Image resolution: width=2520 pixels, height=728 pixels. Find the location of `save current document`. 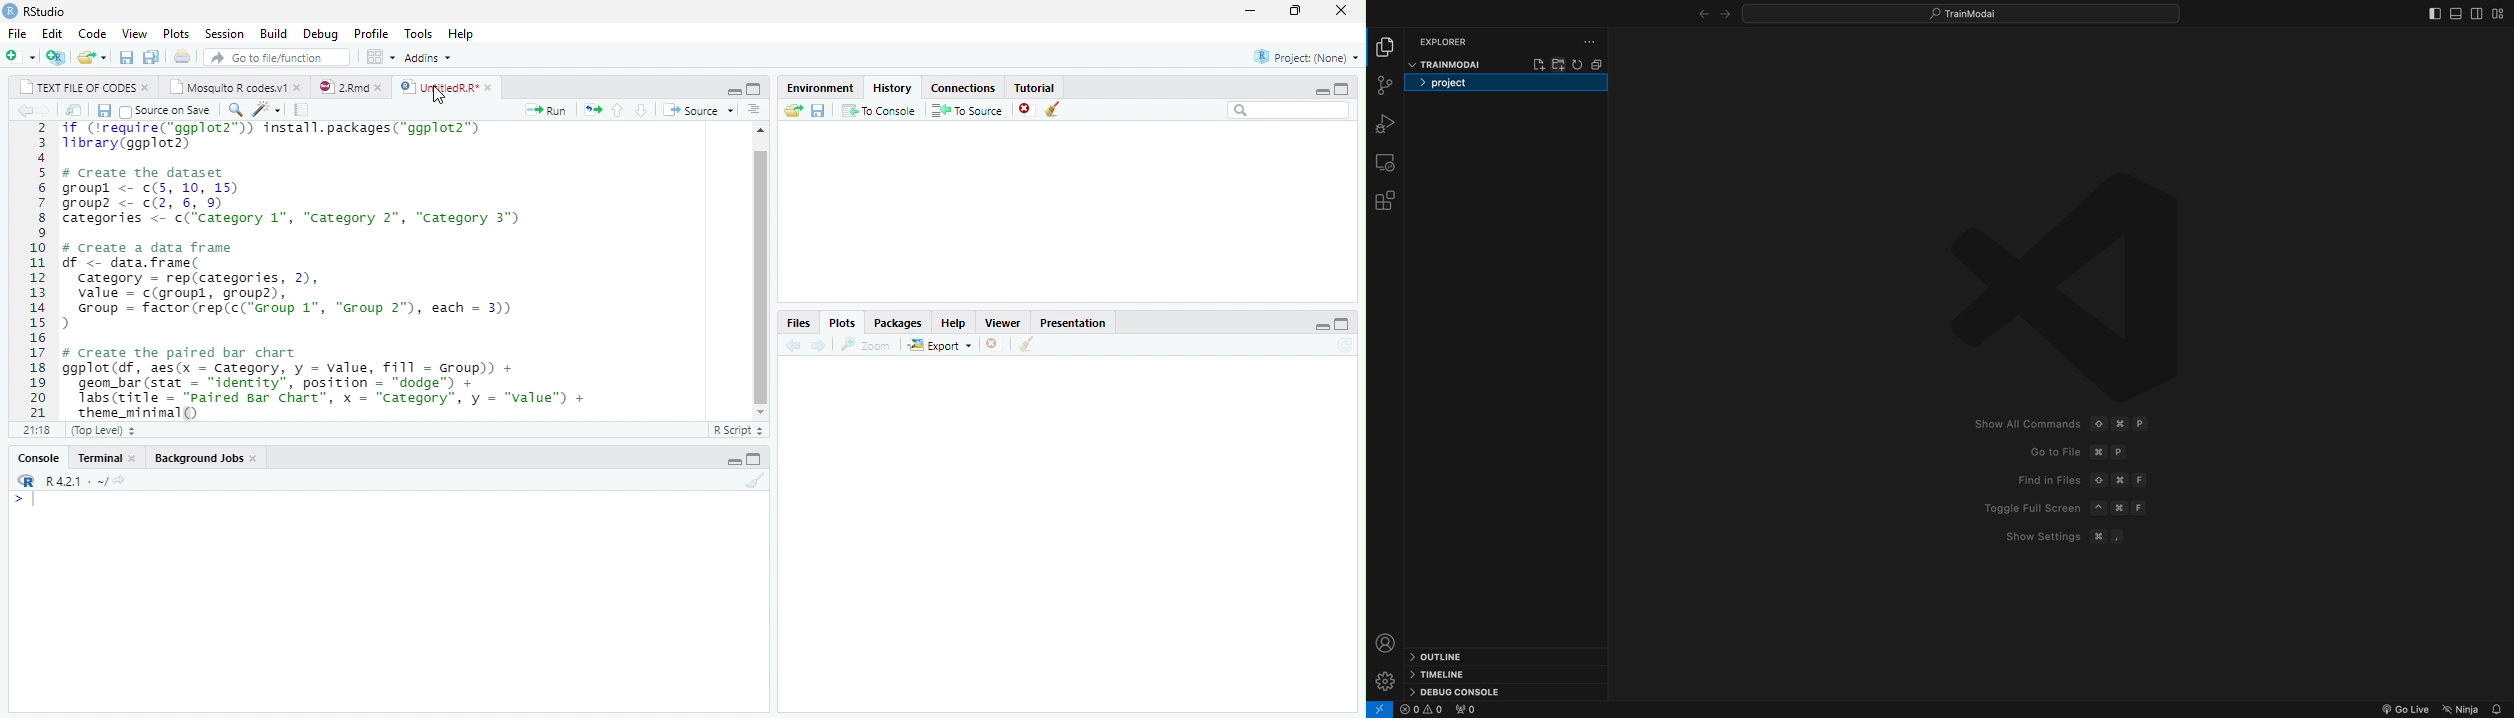

save current document is located at coordinates (126, 57).